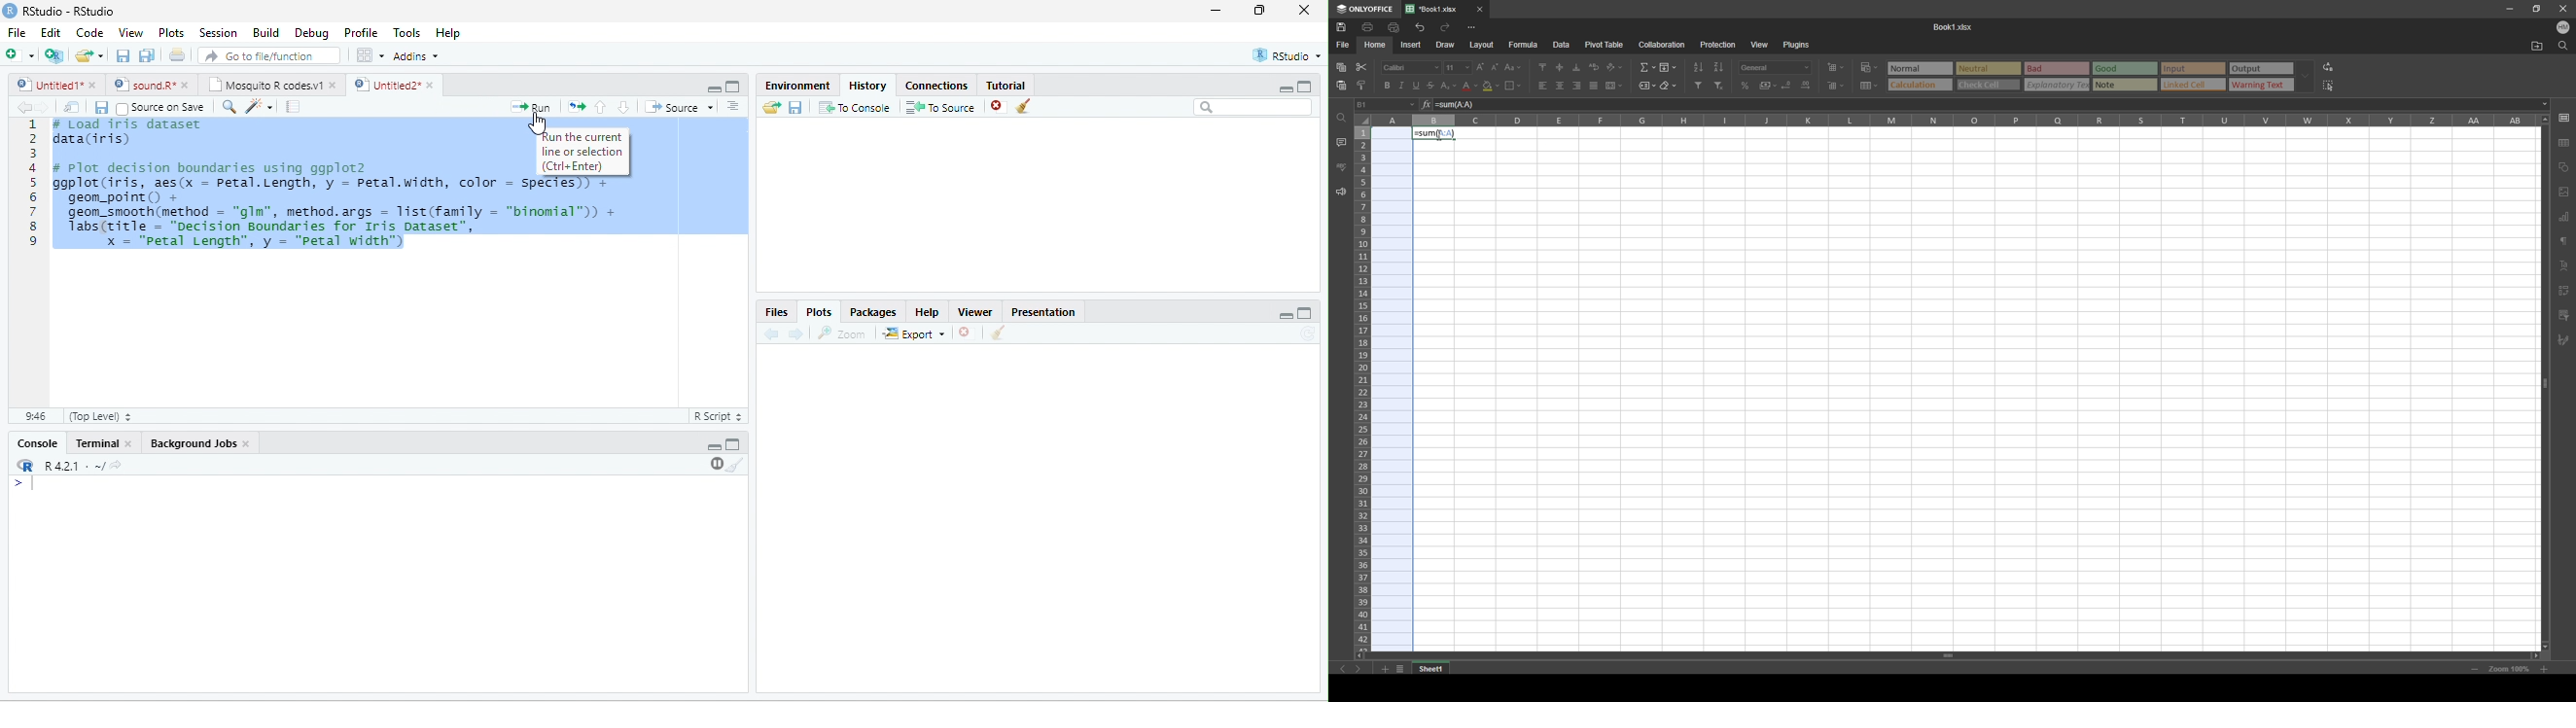  I want to click on onlyoffice, so click(1365, 9).